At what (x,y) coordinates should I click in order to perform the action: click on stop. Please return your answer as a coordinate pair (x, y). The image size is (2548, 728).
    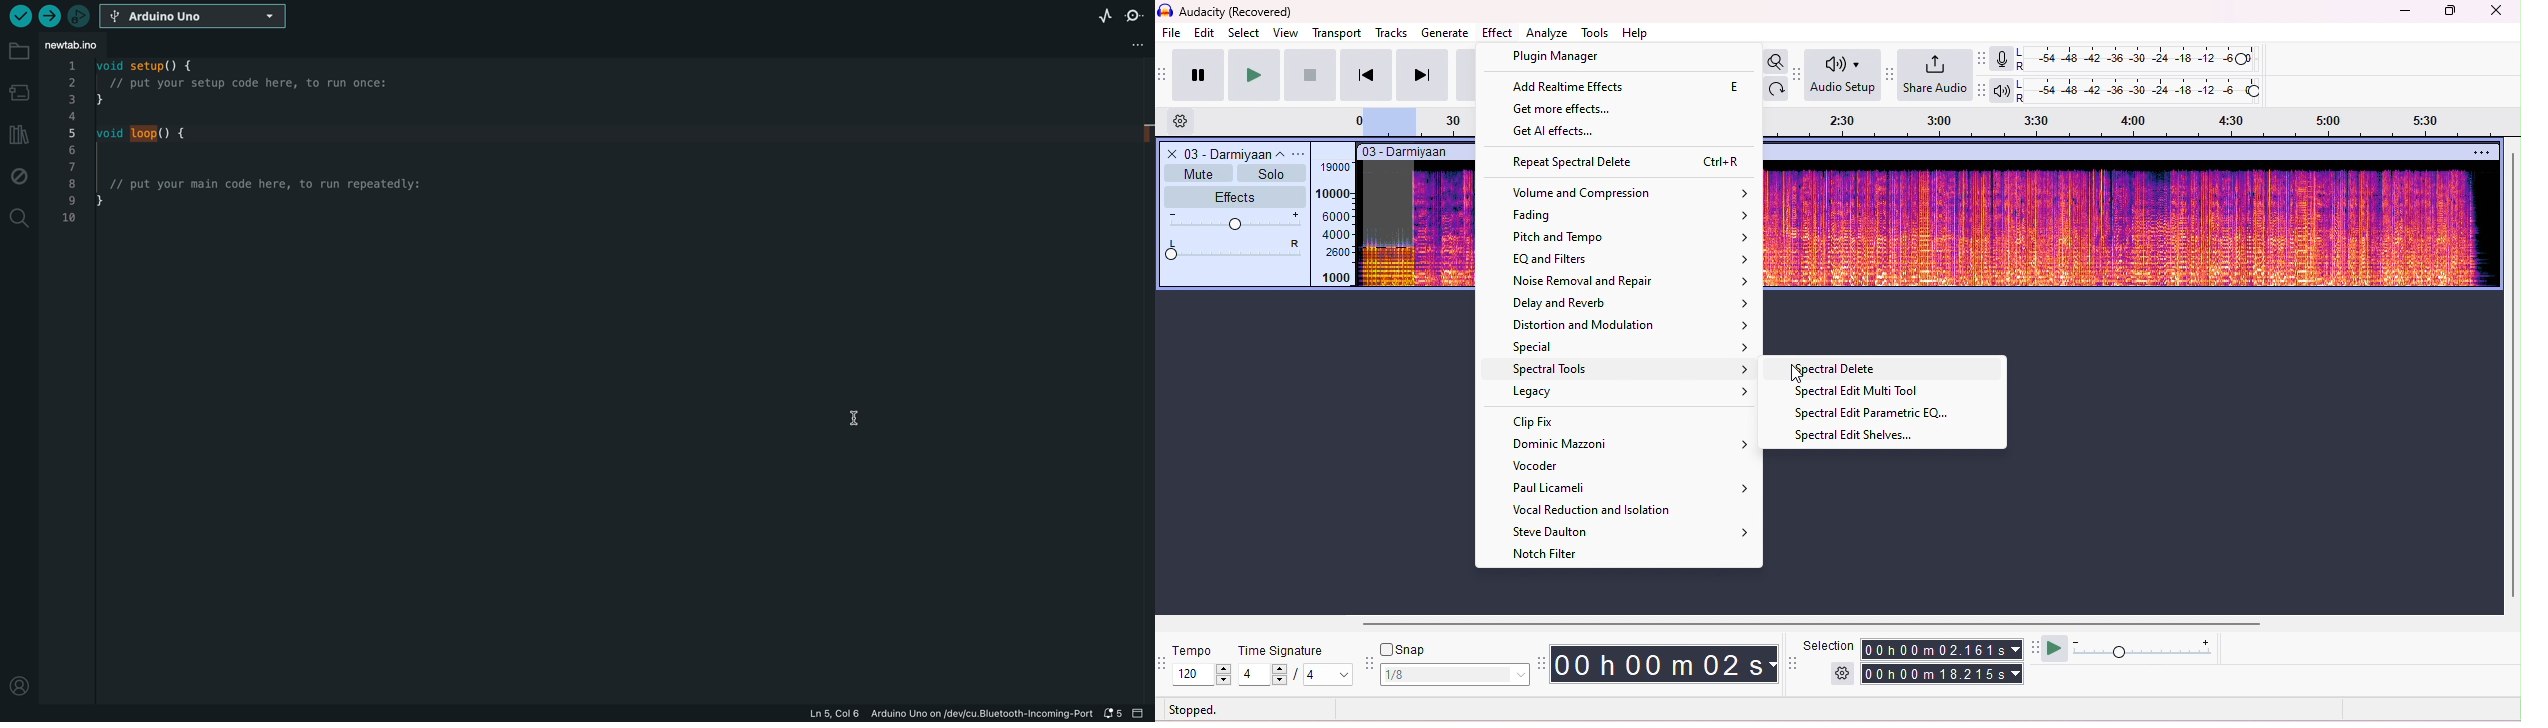
    Looking at the image, I should click on (1310, 74).